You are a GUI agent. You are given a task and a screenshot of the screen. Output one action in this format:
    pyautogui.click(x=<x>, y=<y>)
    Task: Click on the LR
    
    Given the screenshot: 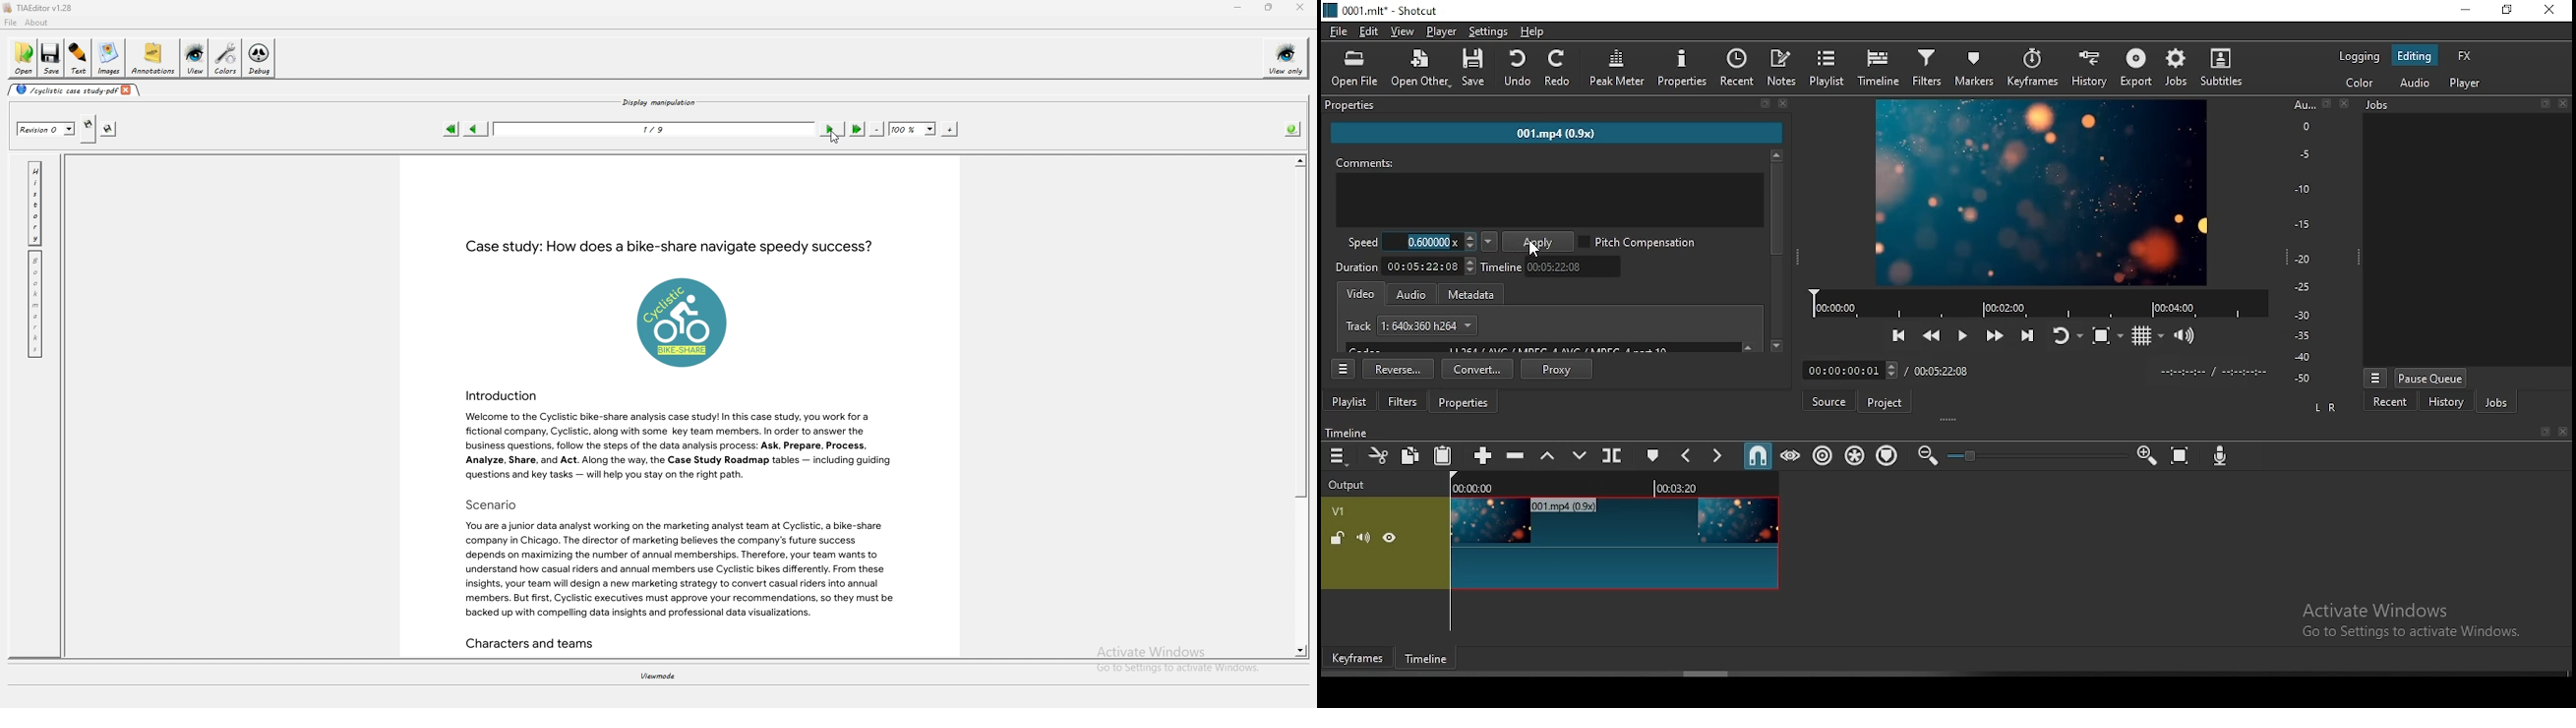 What is the action you would take?
    pyautogui.click(x=2328, y=404)
    